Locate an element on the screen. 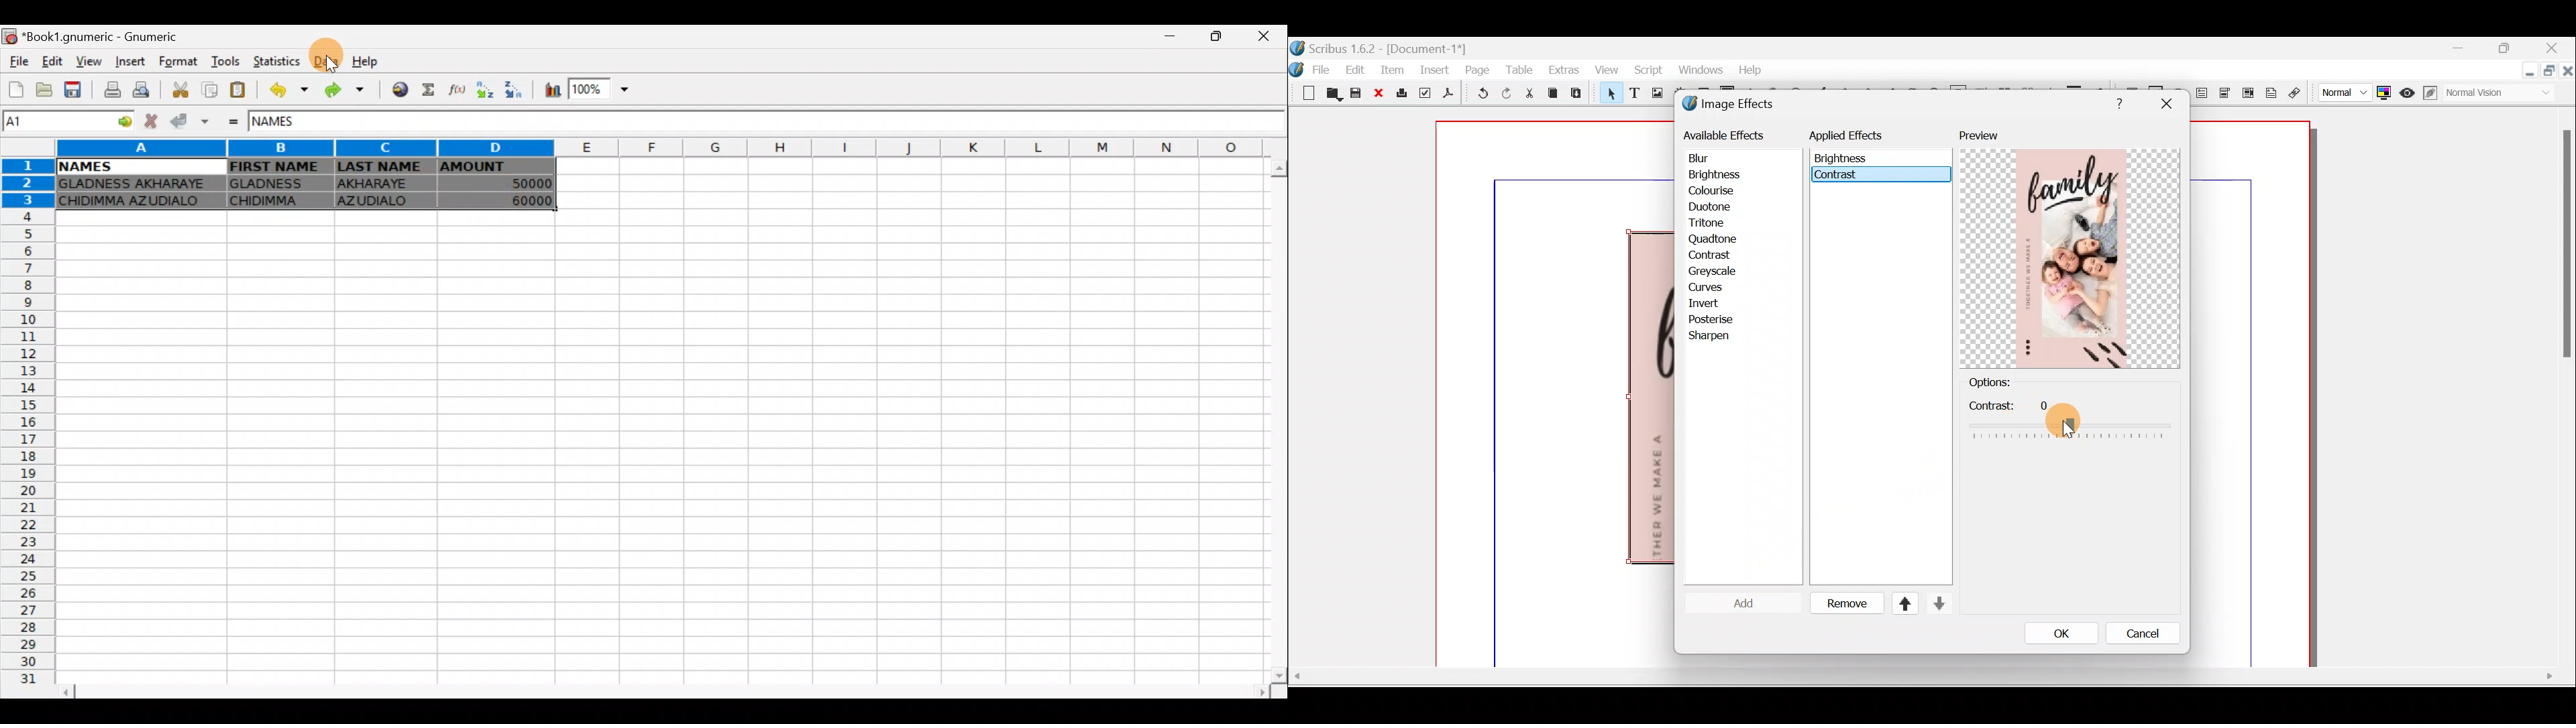 This screenshot has width=2576, height=728. Canvas is located at coordinates (1556, 395).